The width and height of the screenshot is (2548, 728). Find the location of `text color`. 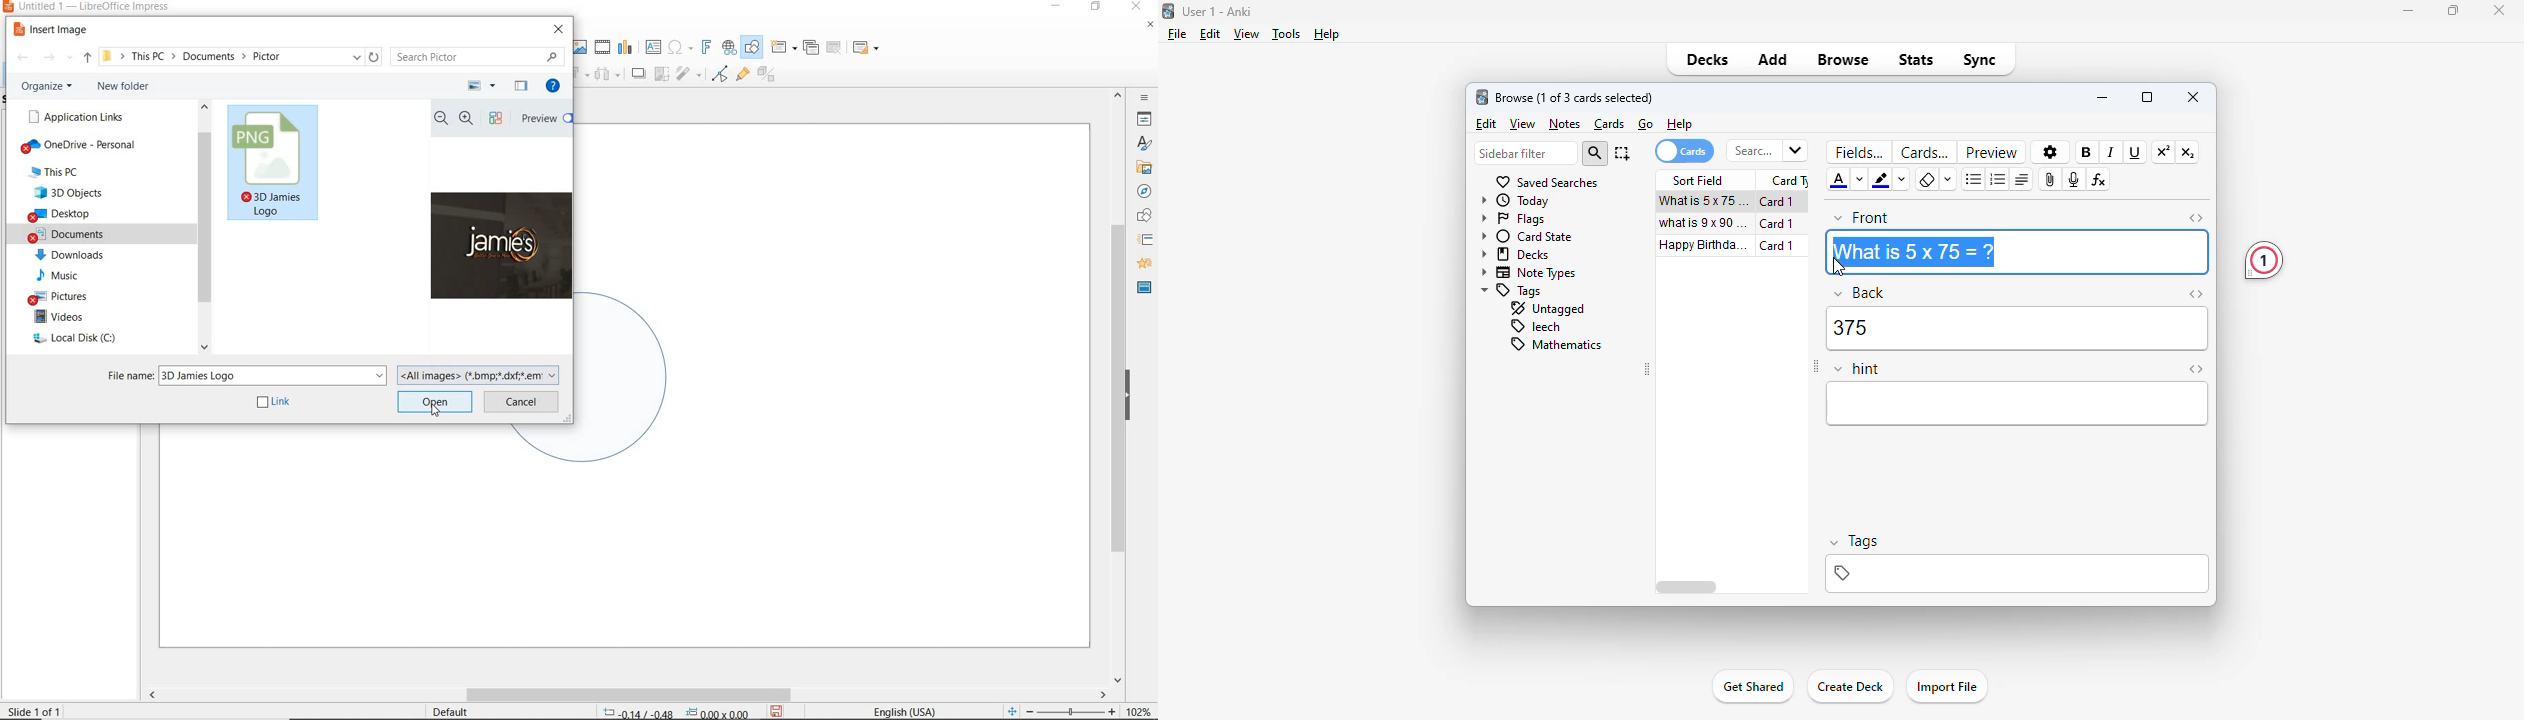

text color is located at coordinates (1838, 181).